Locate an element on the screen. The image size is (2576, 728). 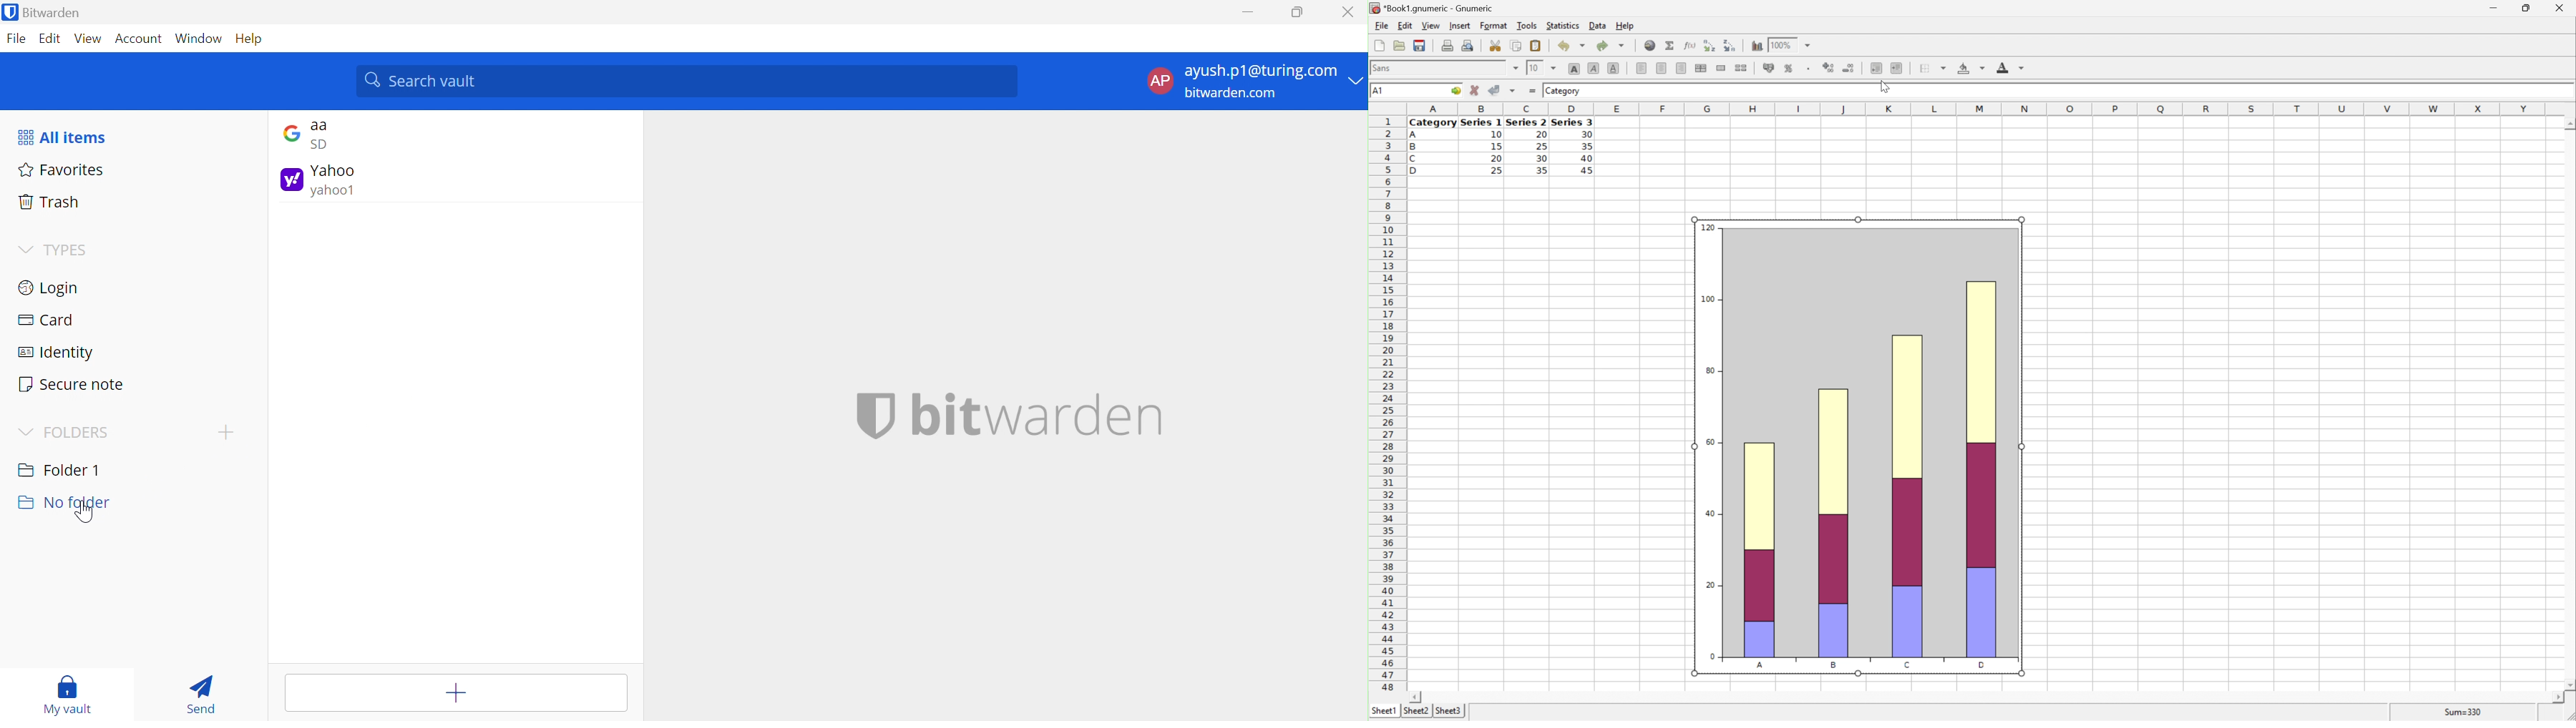
Edit is located at coordinates (1405, 25).